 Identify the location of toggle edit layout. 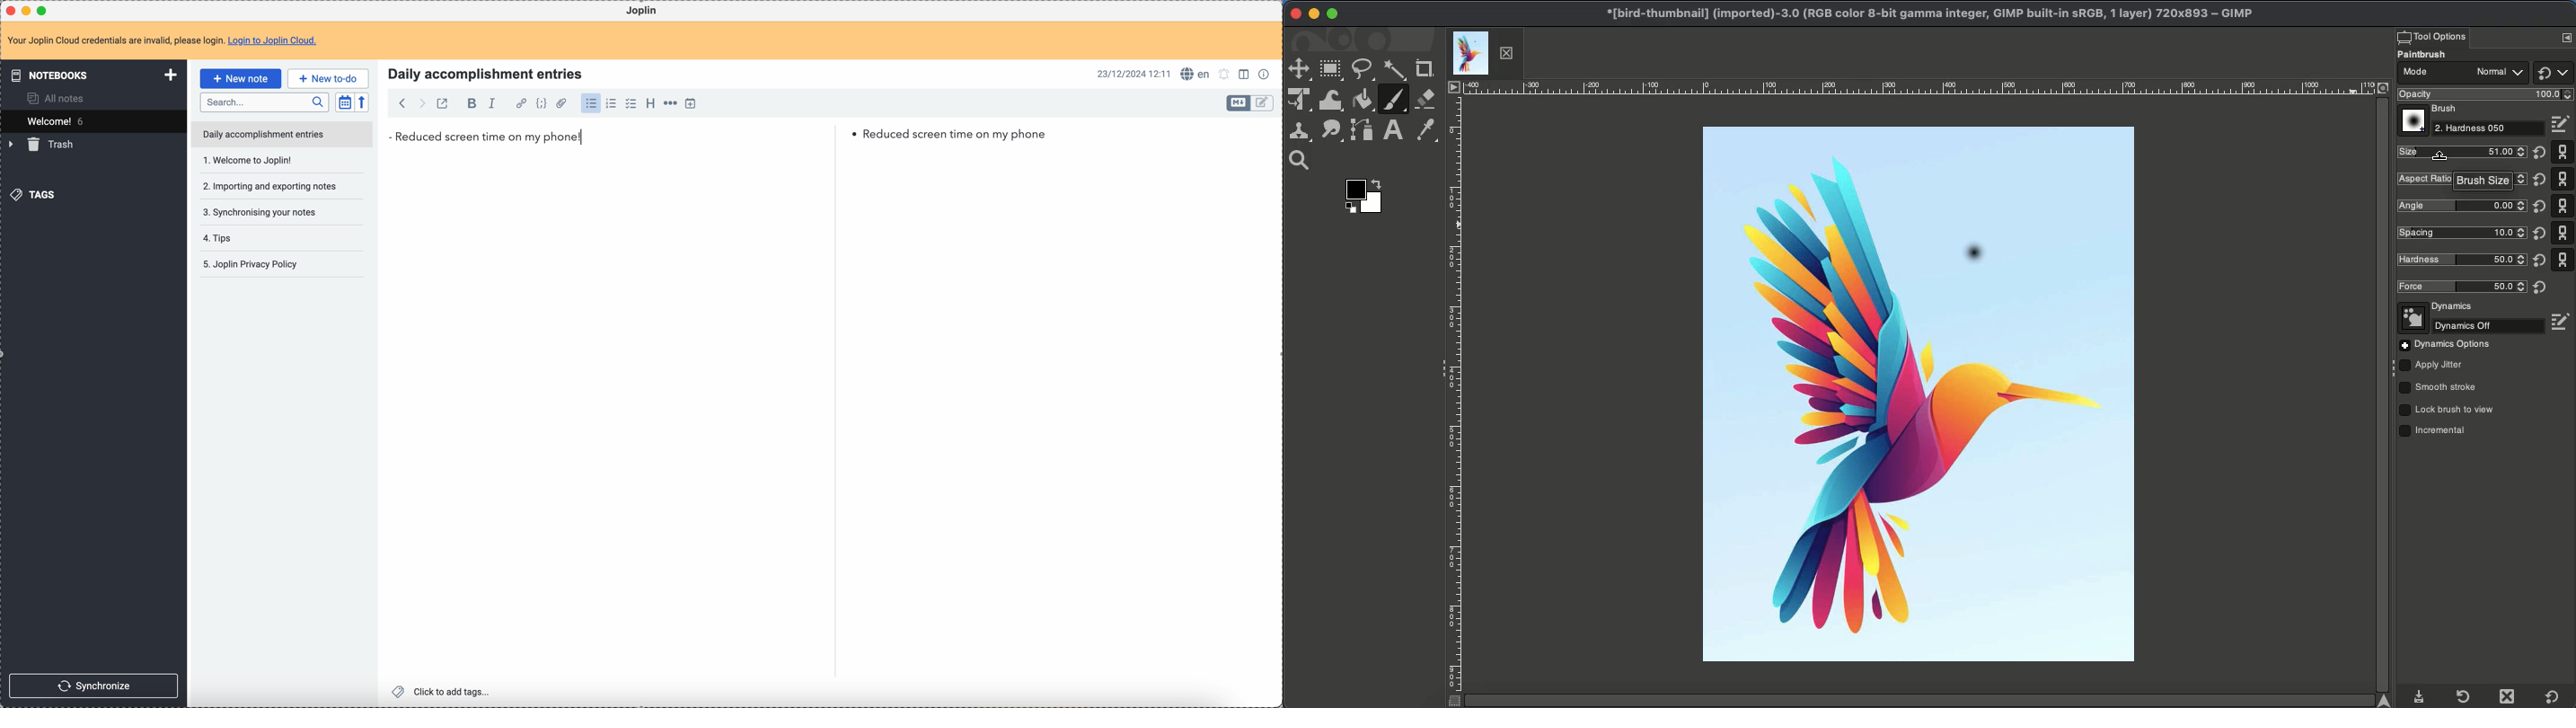
(1244, 73).